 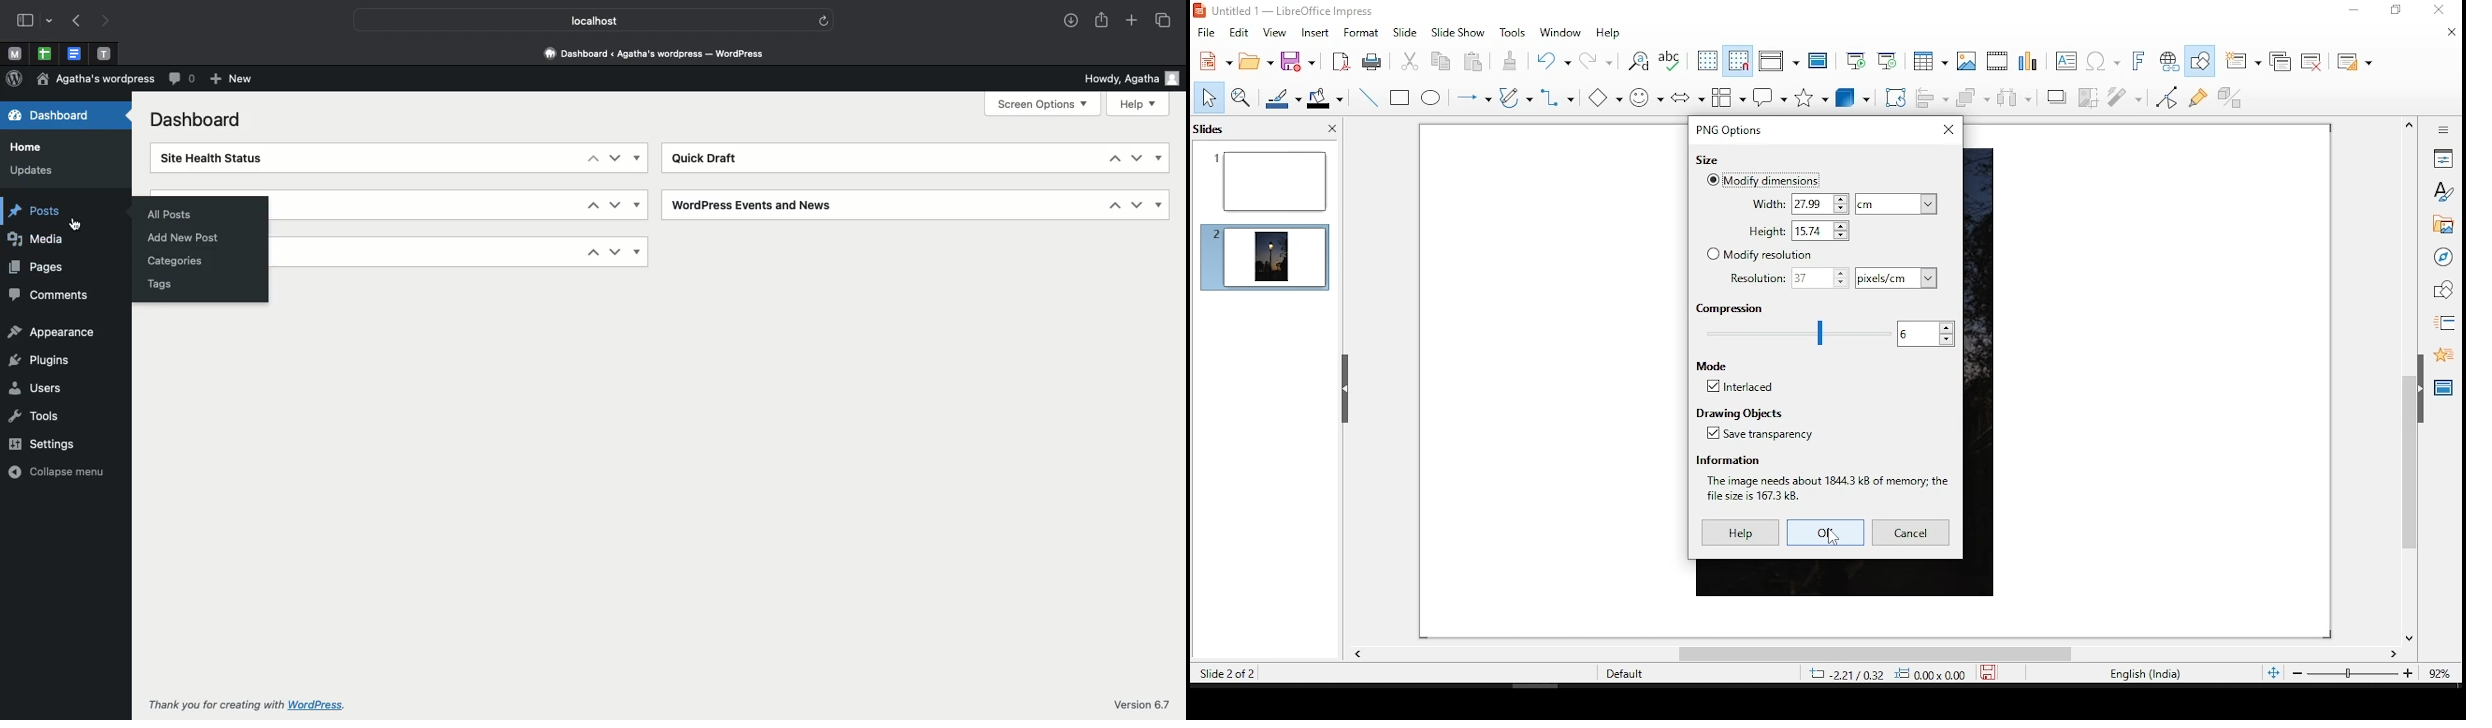 What do you see at coordinates (174, 214) in the screenshot?
I see `All posts` at bounding box center [174, 214].